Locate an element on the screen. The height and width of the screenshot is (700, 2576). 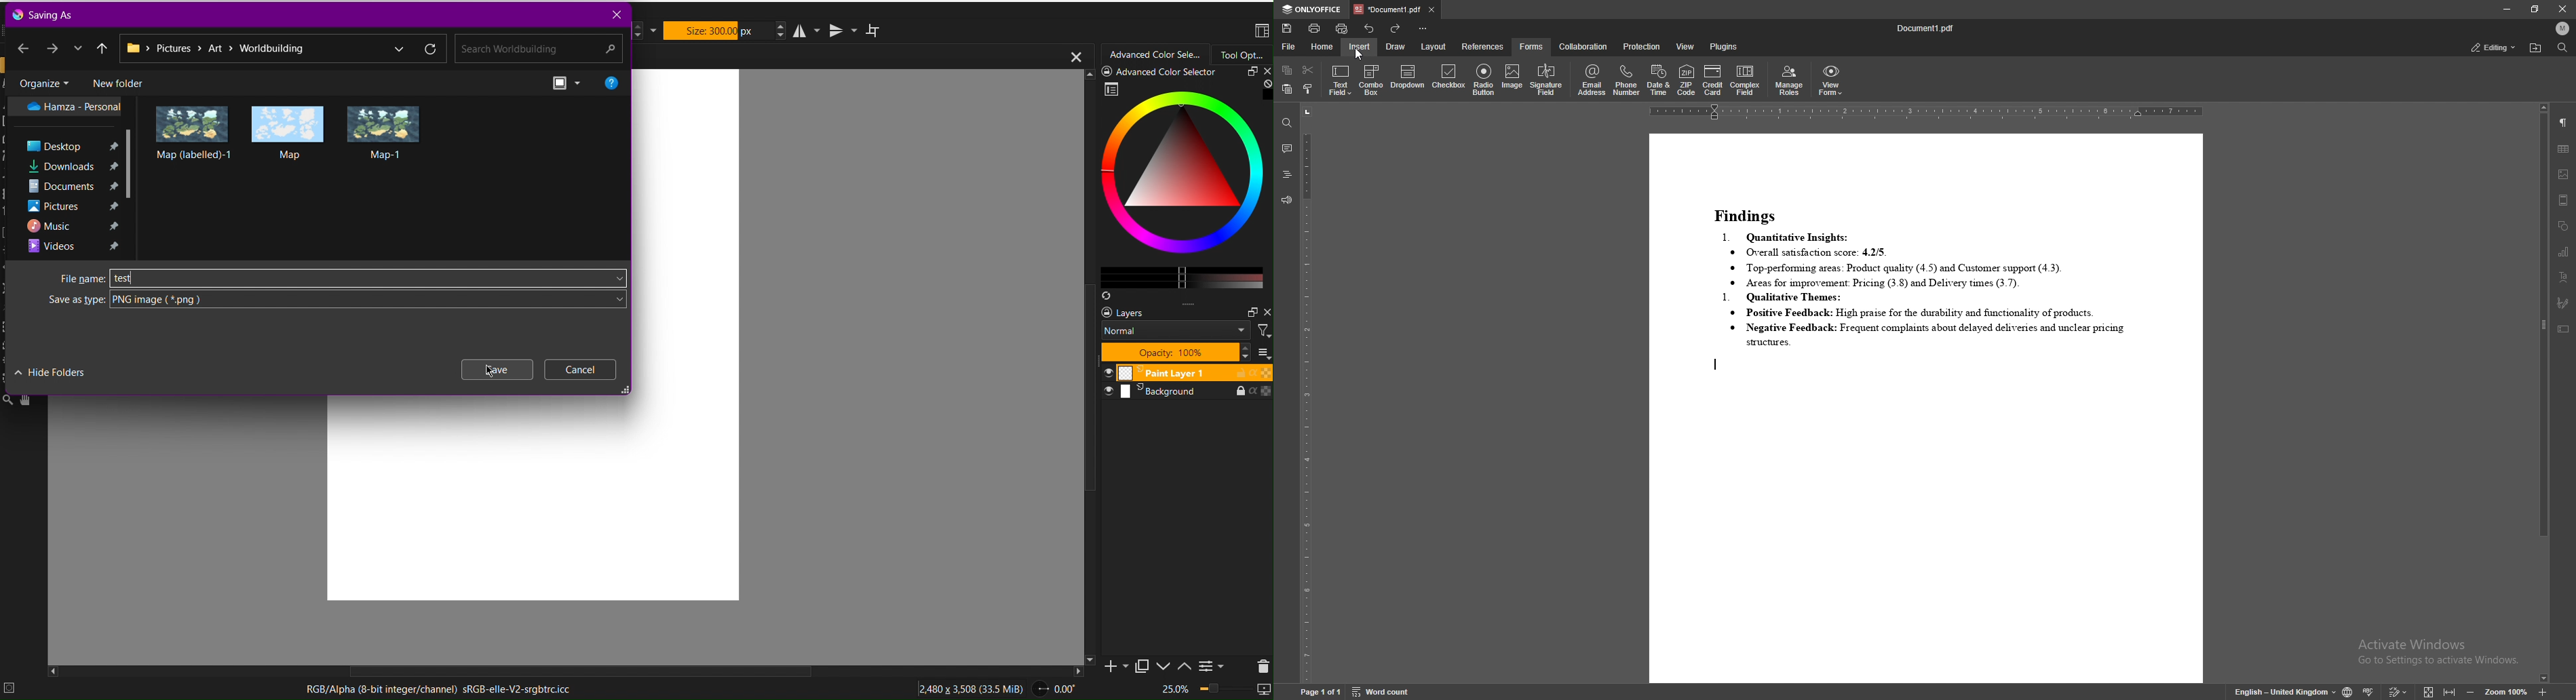
Wraparound is located at coordinates (875, 30).